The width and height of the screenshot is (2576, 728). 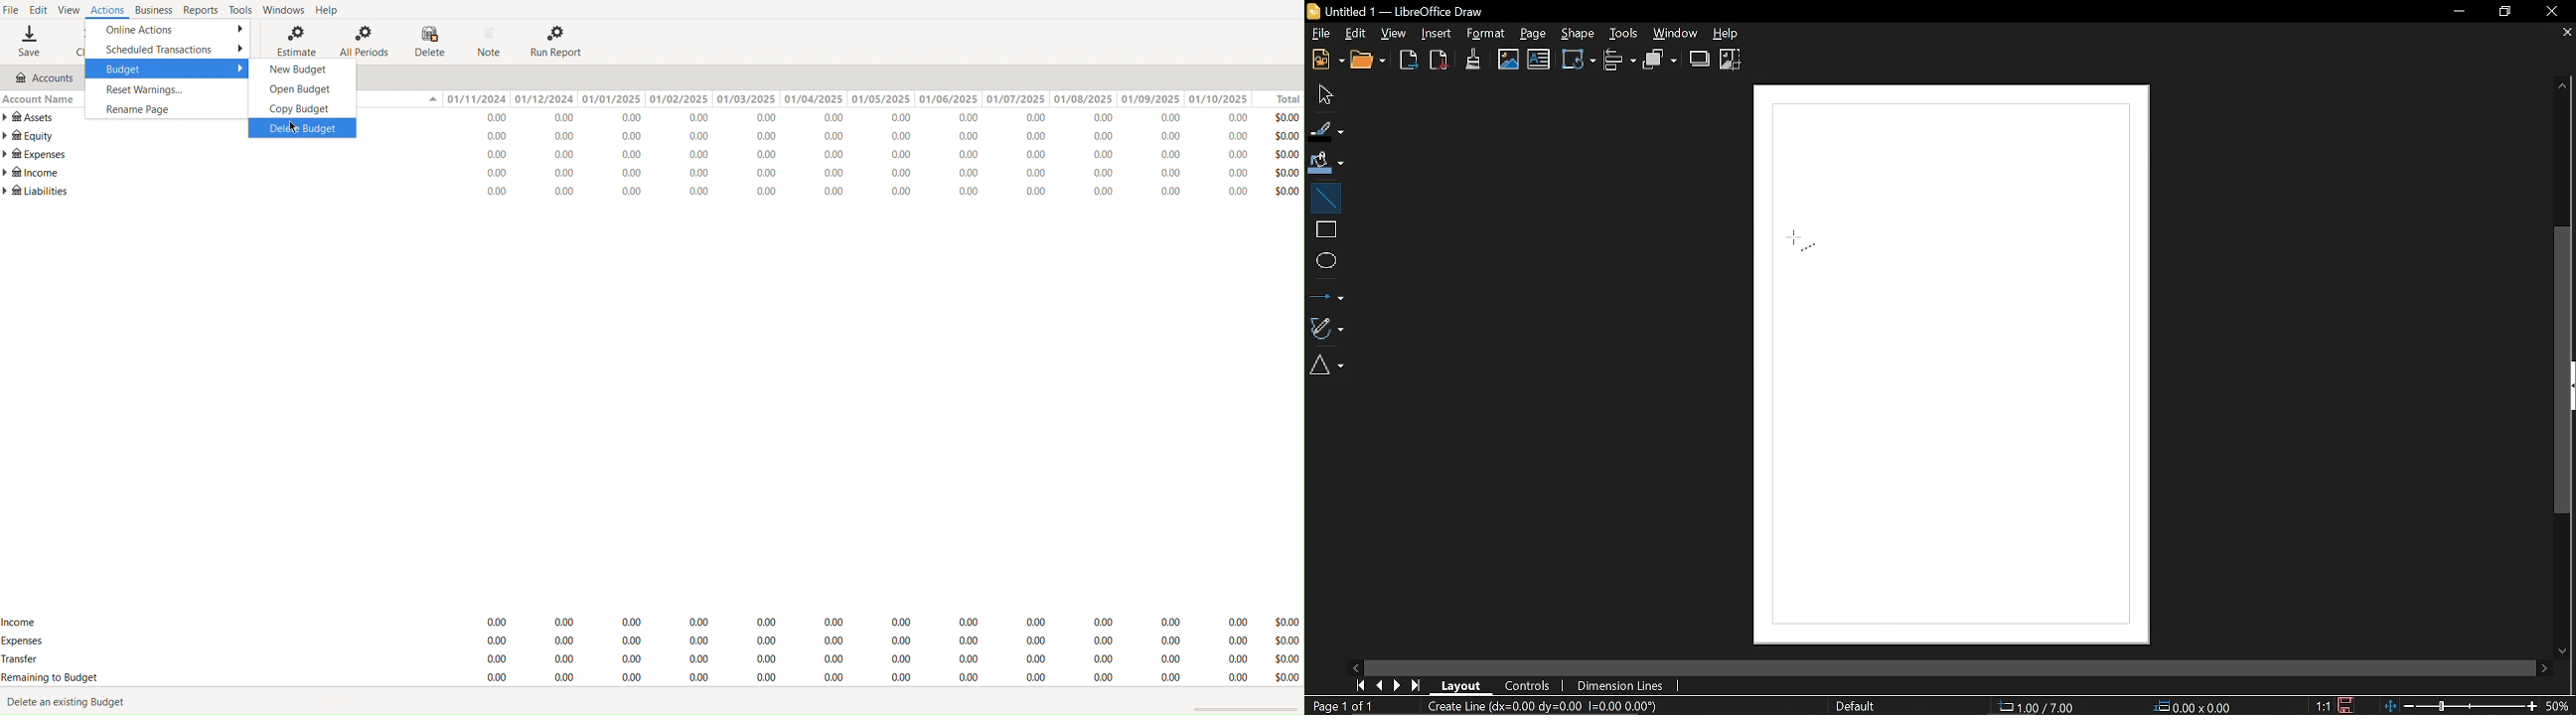 What do you see at coordinates (28, 661) in the screenshot?
I see `Transfer` at bounding box center [28, 661].